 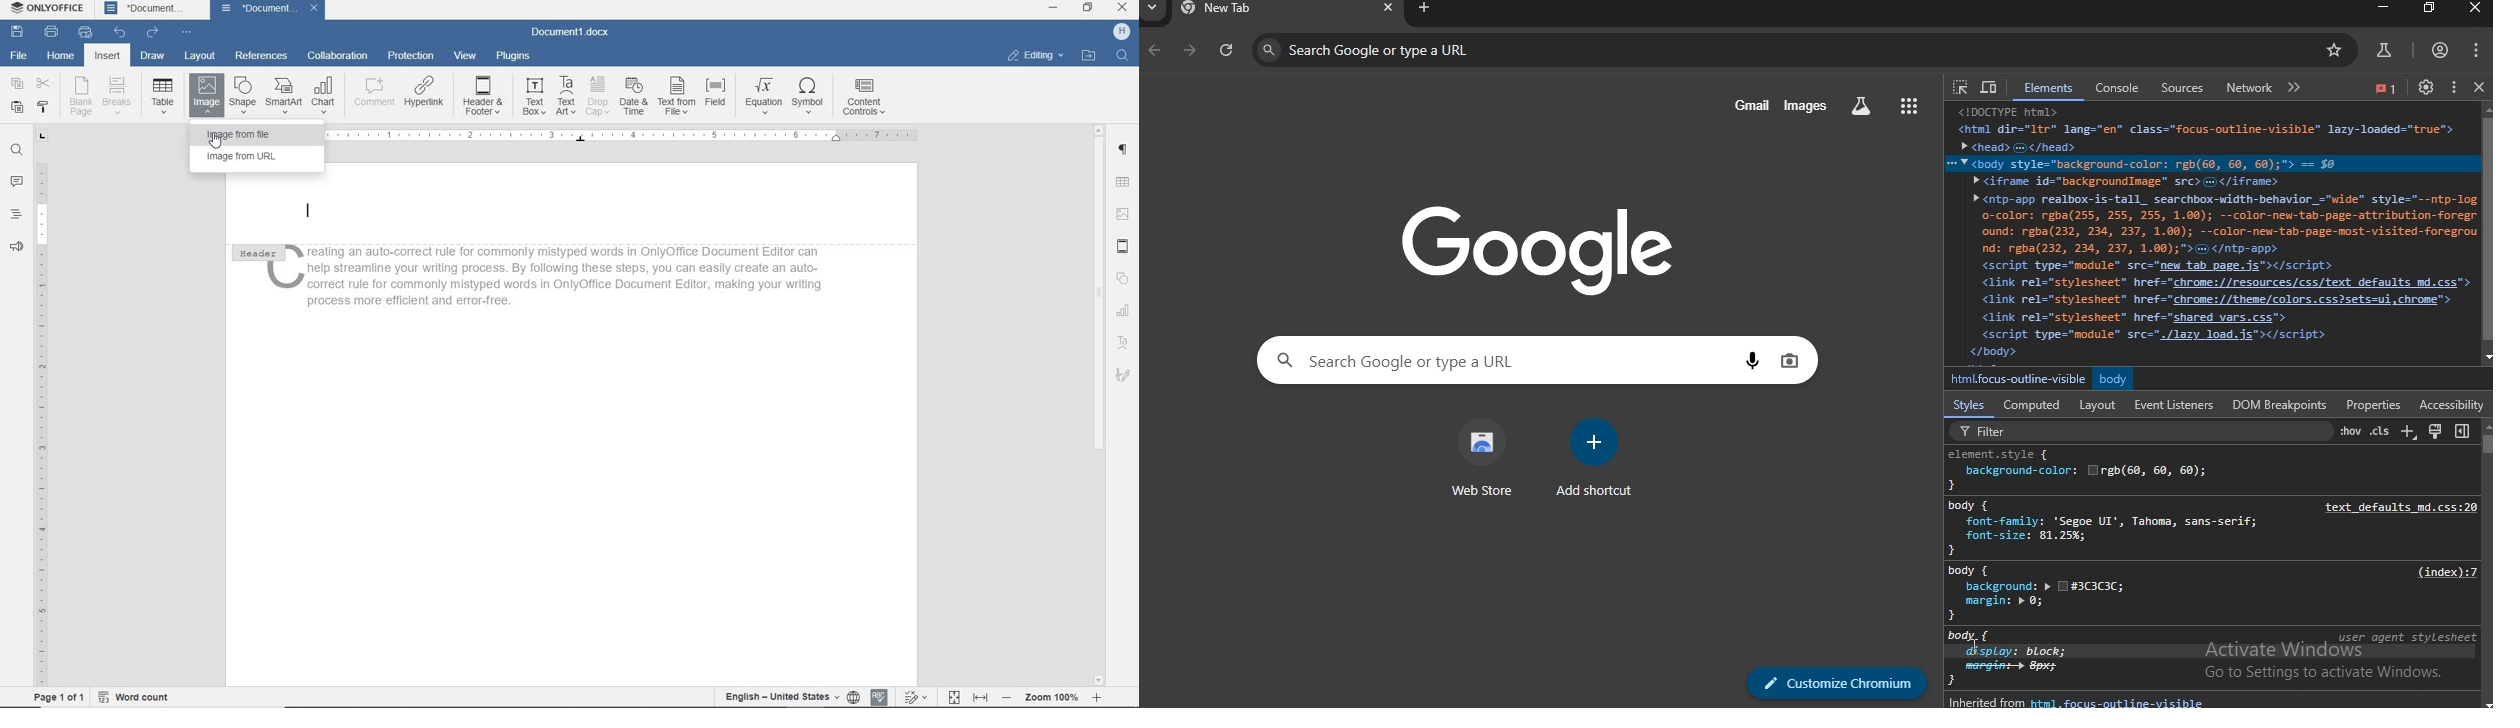 What do you see at coordinates (117, 94) in the screenshot?
I see `BREAKS` at bounding box center [117, 94].